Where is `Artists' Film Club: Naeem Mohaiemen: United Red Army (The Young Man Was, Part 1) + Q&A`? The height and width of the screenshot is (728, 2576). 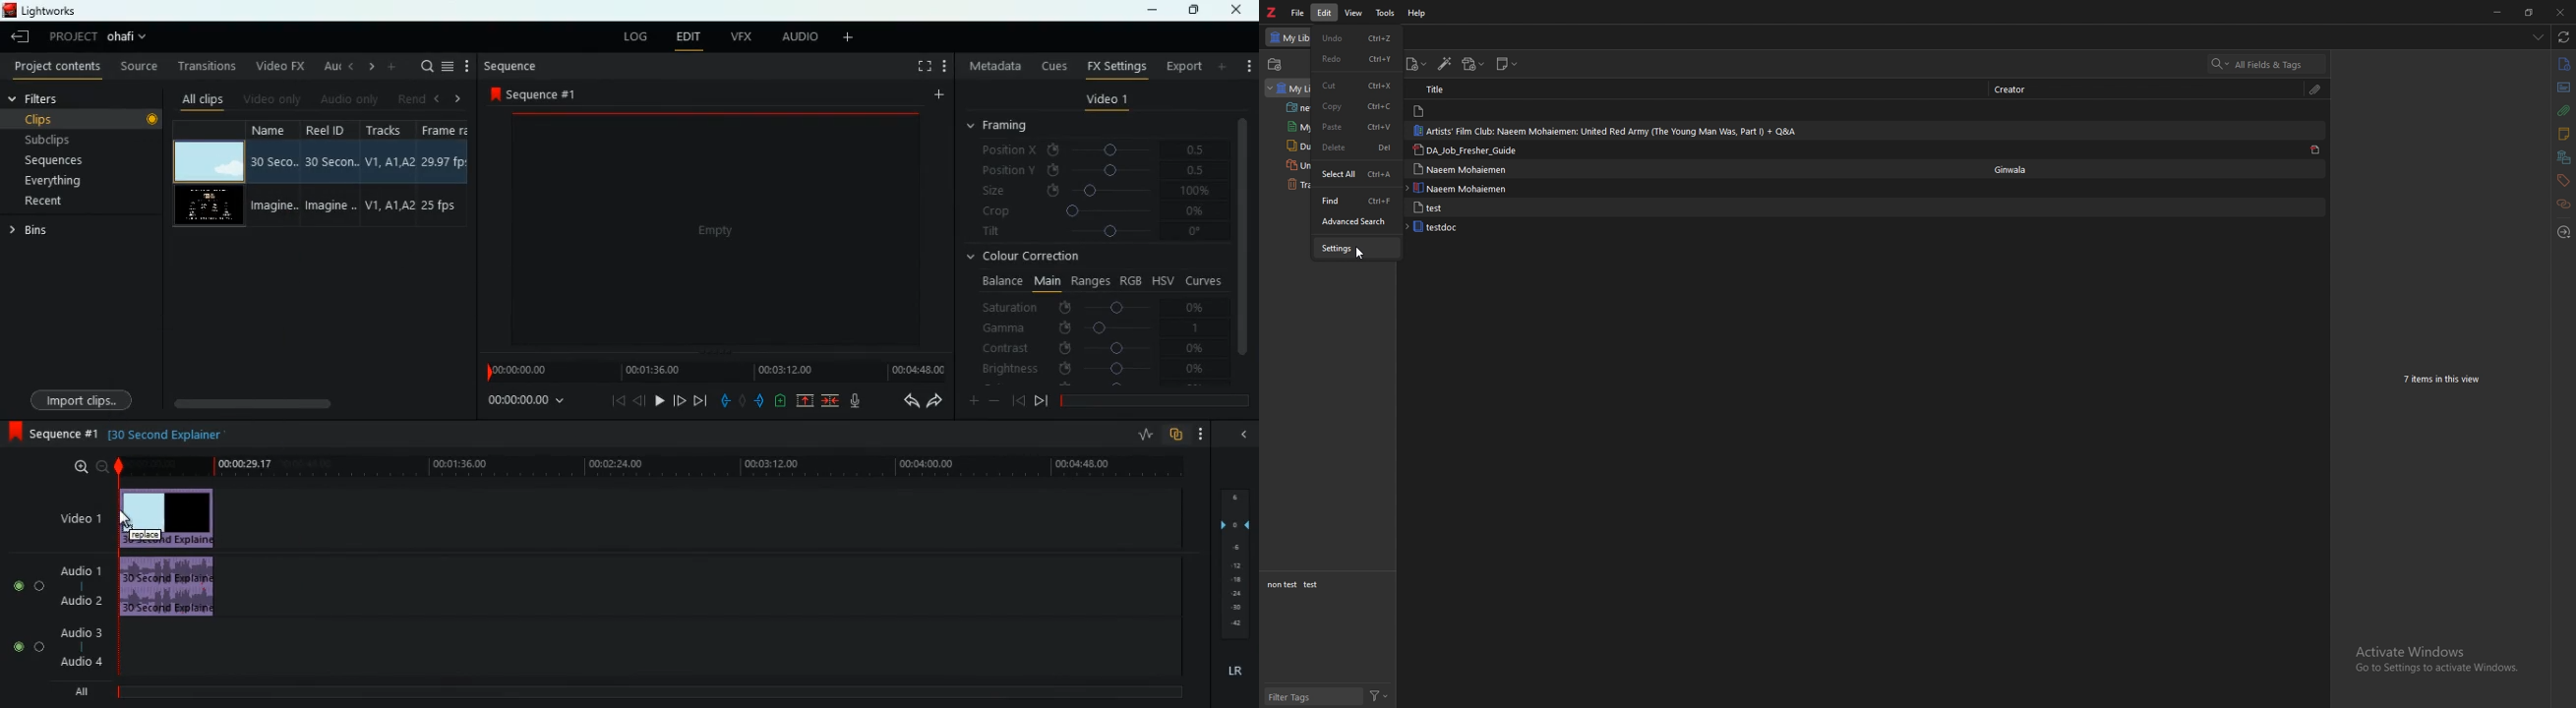
Artists' Film Club: Naeem Mohaiemen: United Red Army (The Young Man Was, Part 1) + Q&A is located at coordinates (1606, 131).